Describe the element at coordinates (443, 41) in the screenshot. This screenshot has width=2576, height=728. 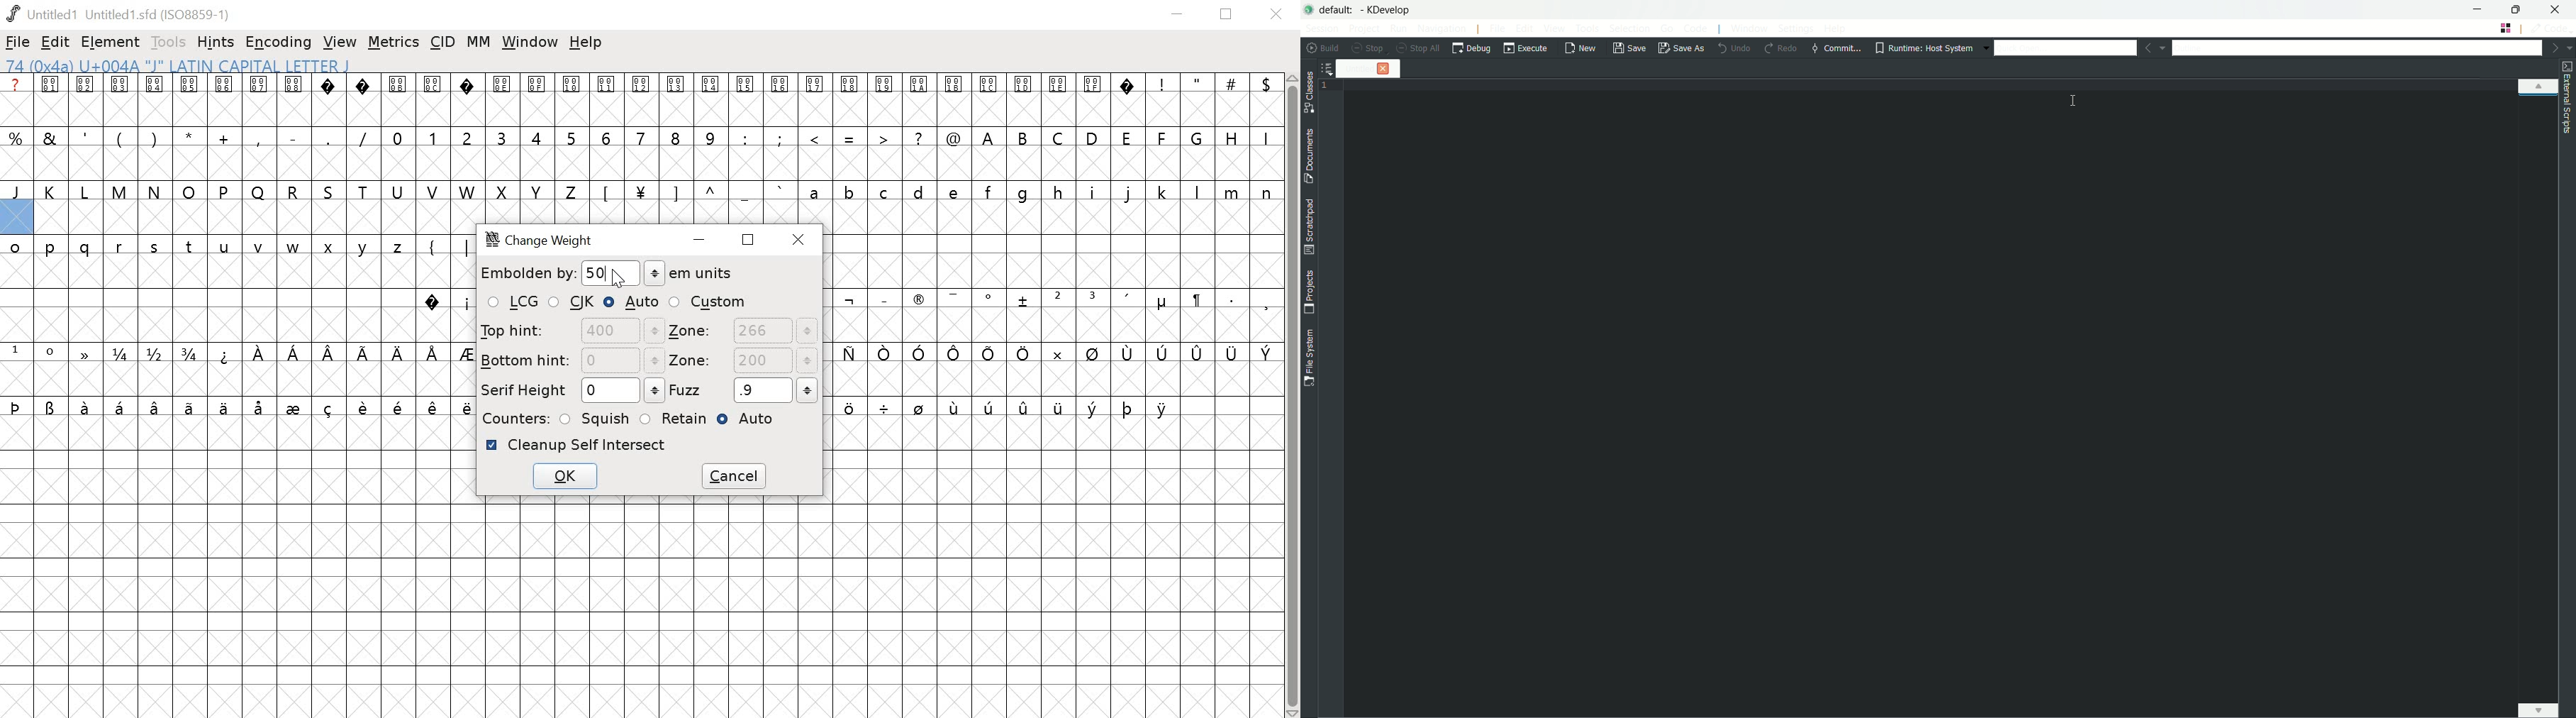
I see `CID` at that location.